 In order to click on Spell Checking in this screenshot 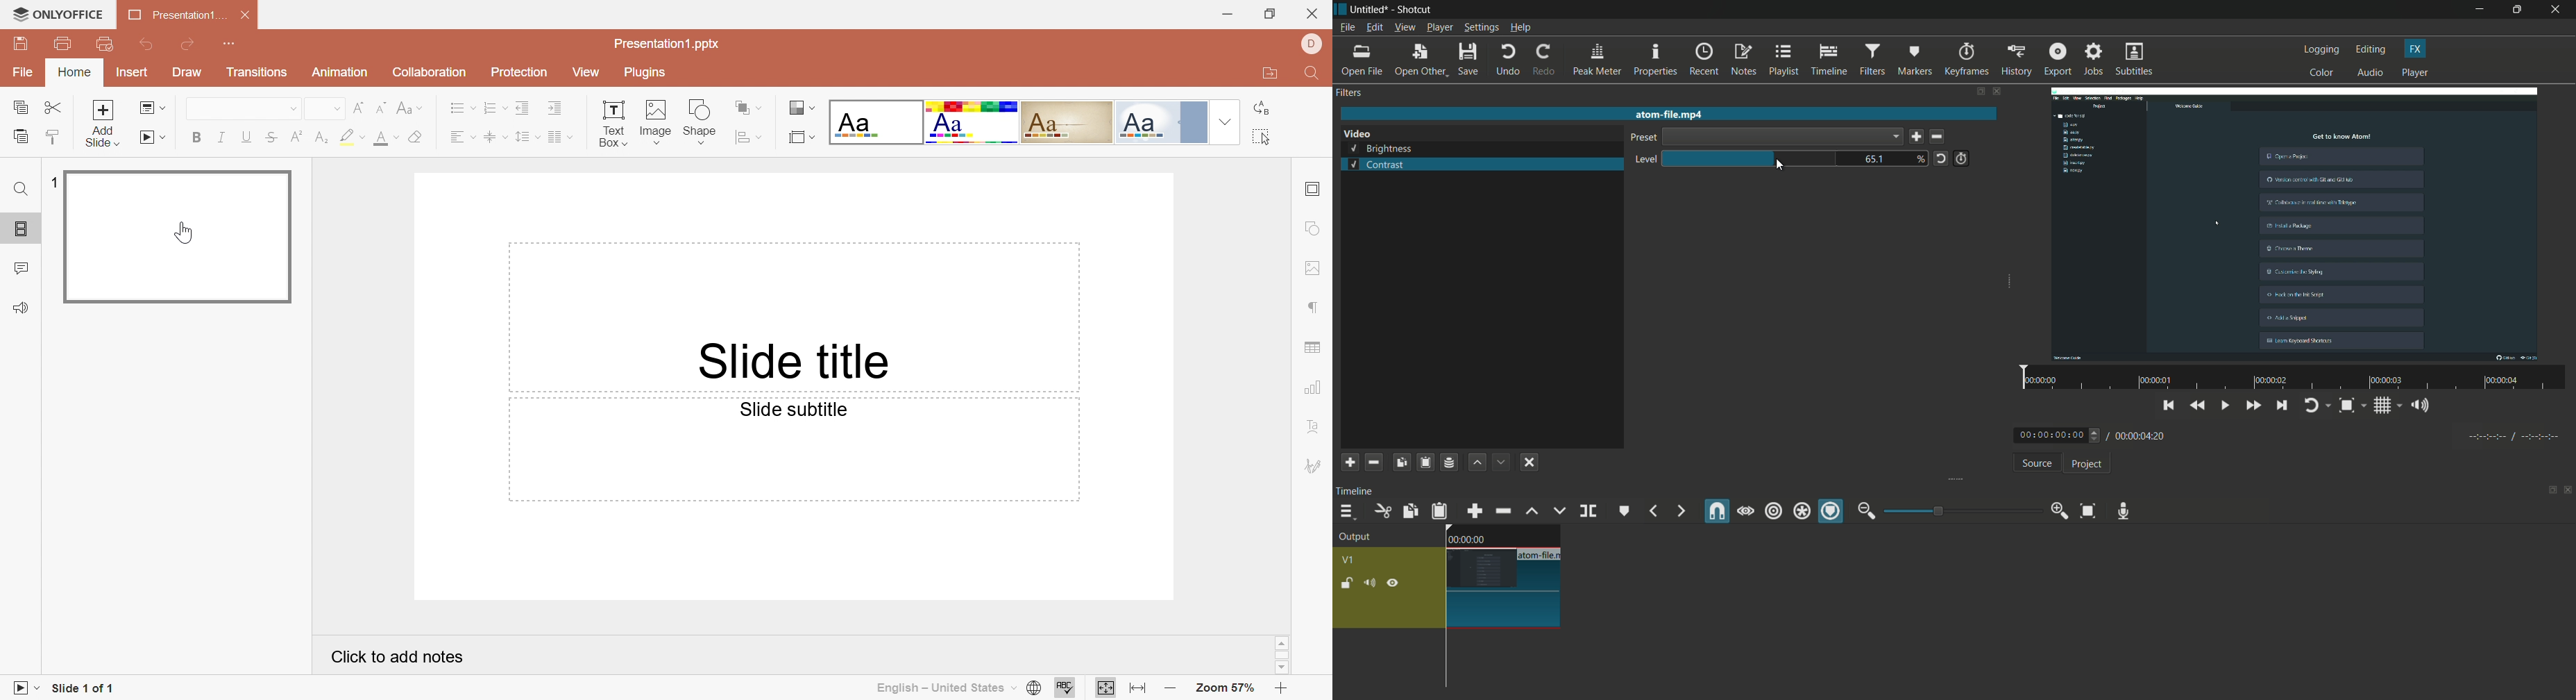, I will do `click(1065, 690)`.